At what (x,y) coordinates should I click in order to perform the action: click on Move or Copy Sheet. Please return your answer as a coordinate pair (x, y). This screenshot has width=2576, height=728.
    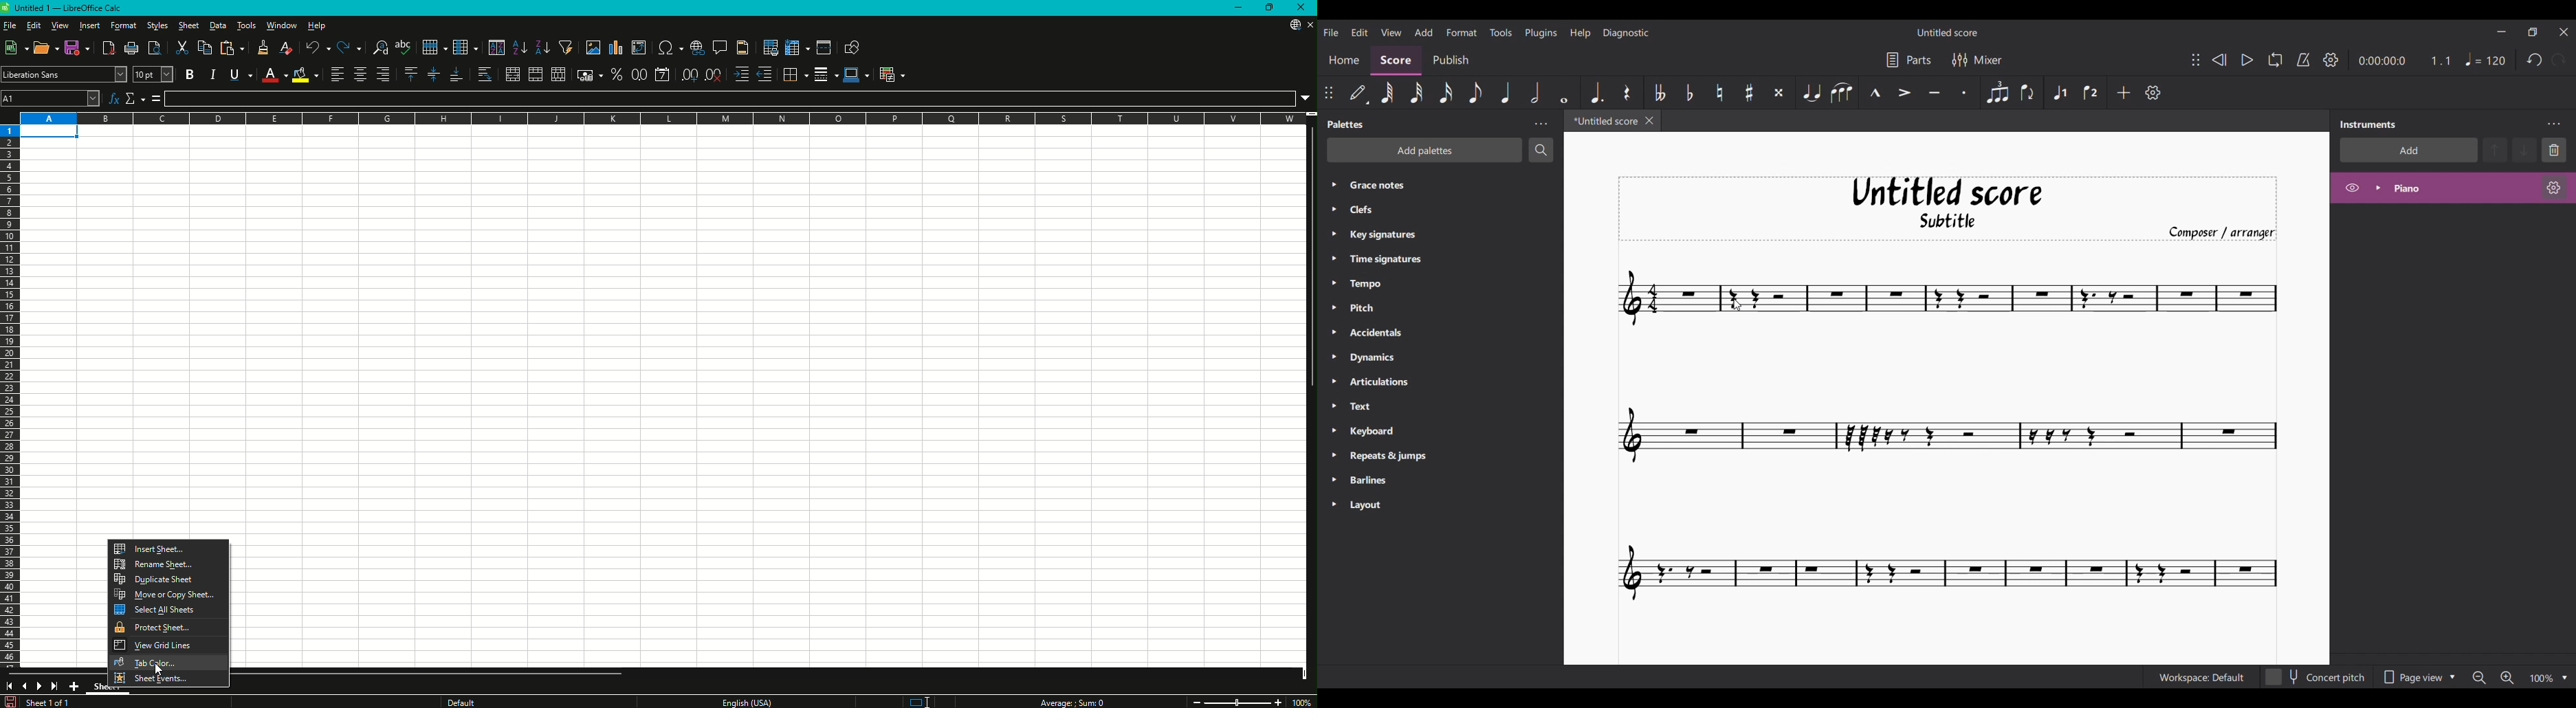
    Looking at the image, I should click on (168, 594).